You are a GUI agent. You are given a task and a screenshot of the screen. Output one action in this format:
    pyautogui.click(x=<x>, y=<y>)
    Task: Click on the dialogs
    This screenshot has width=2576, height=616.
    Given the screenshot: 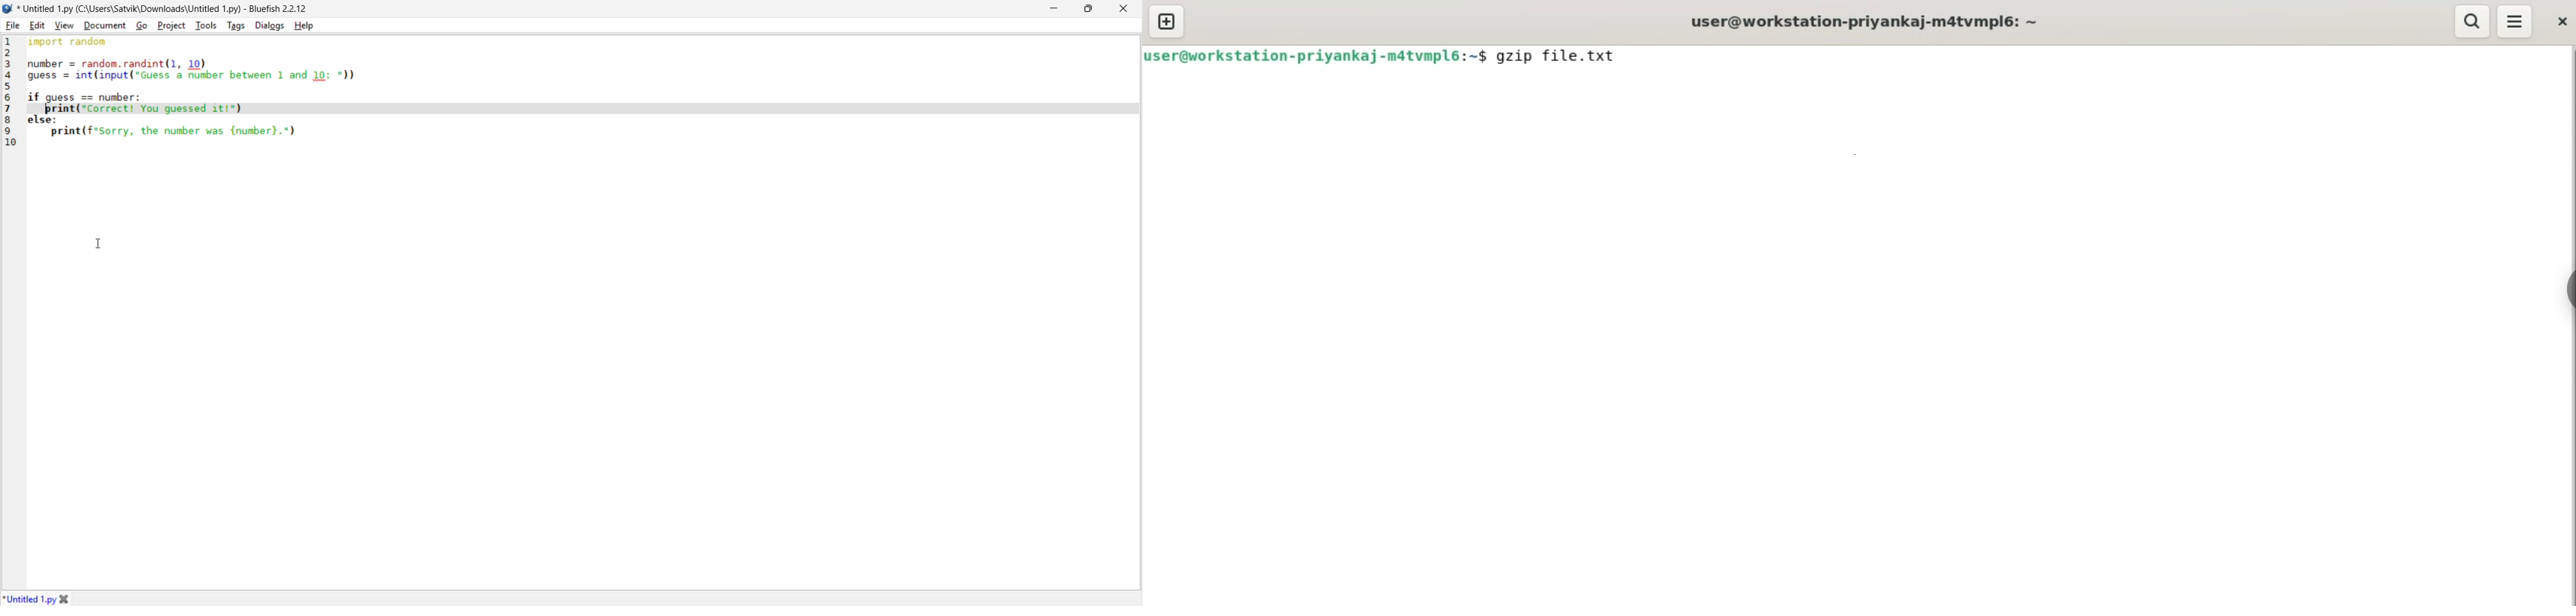 What is the action you would take?
    pyautogui.click(x=269, y=26)
    